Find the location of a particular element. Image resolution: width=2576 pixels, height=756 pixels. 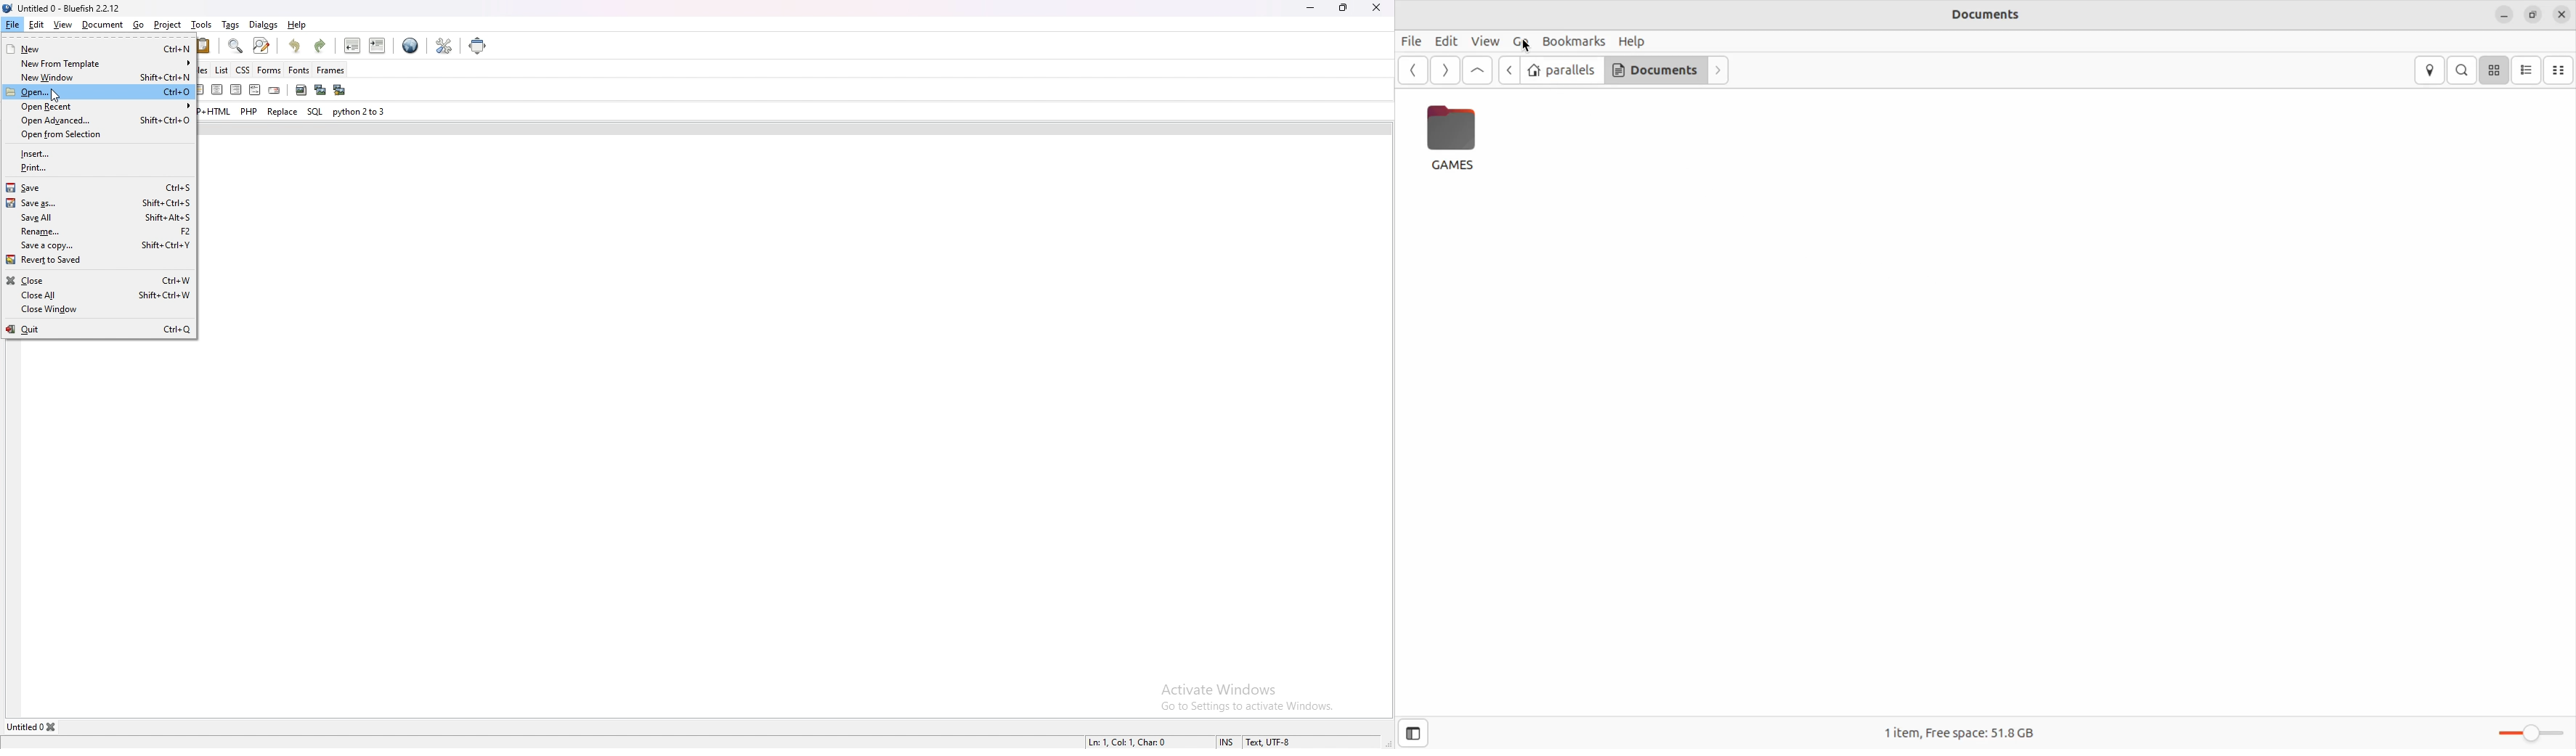

python 2to3 is located at coordinates (360, 111).